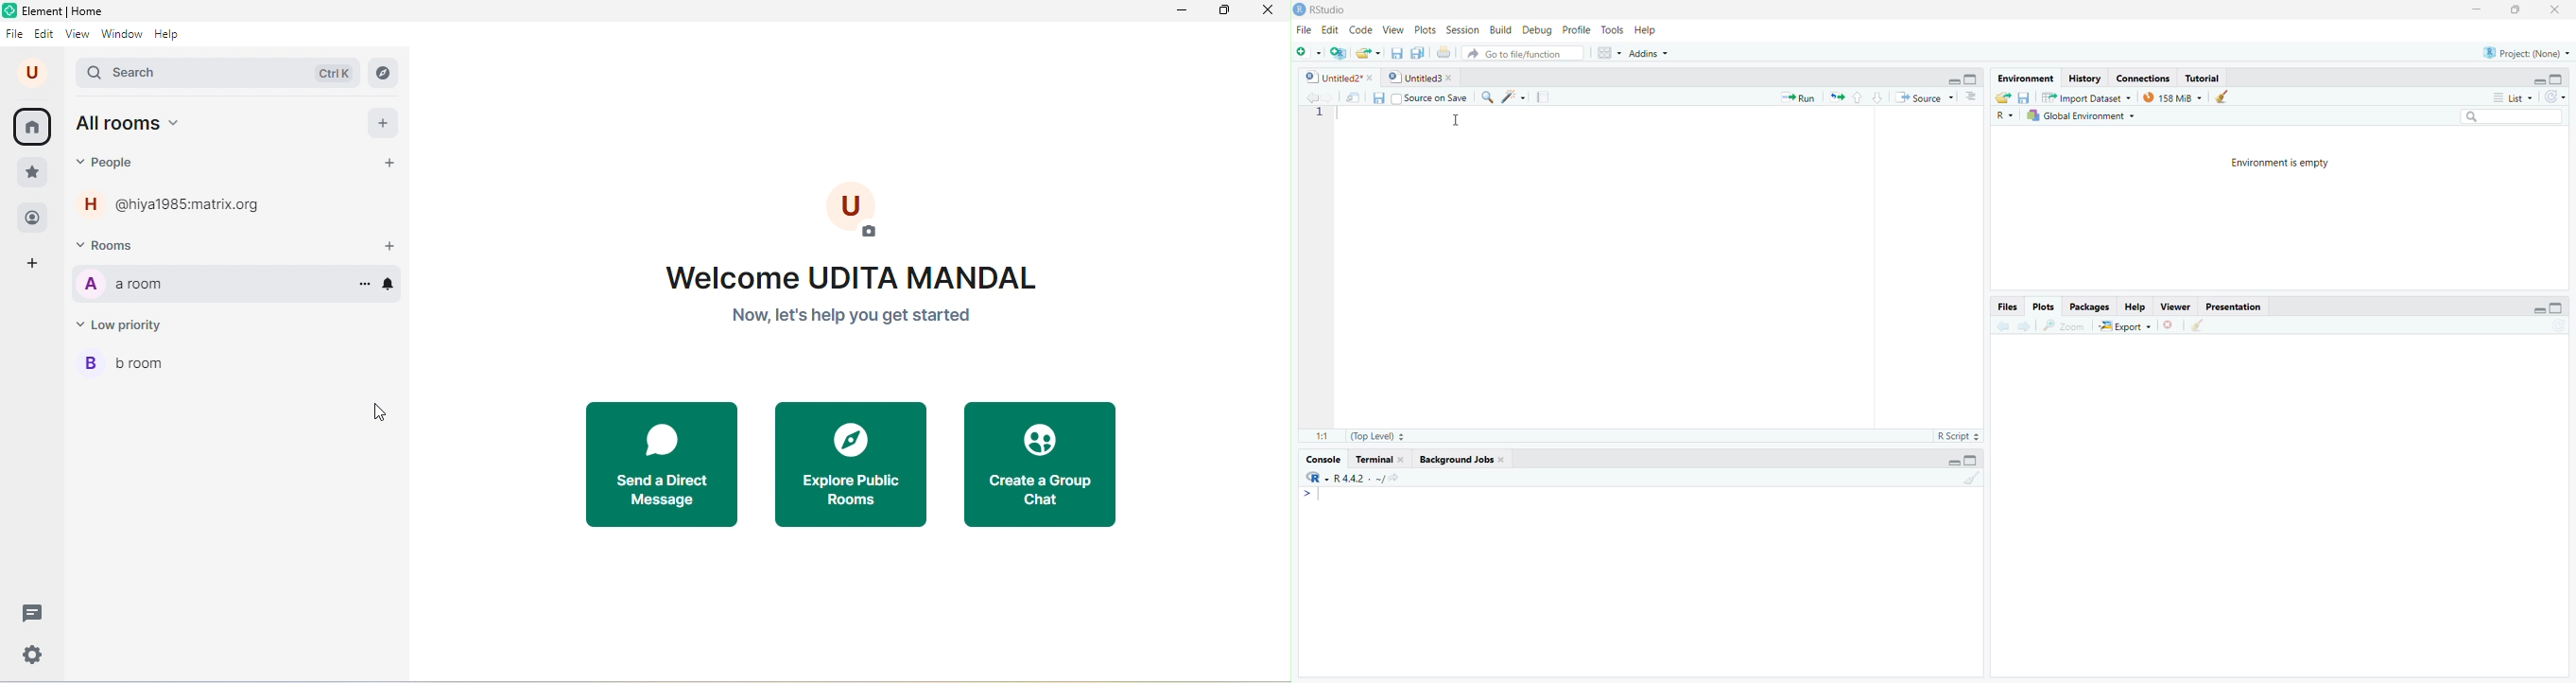 The width and height of the screenshot is (2576, 700). I want to click on Session, so click(1459, 29).